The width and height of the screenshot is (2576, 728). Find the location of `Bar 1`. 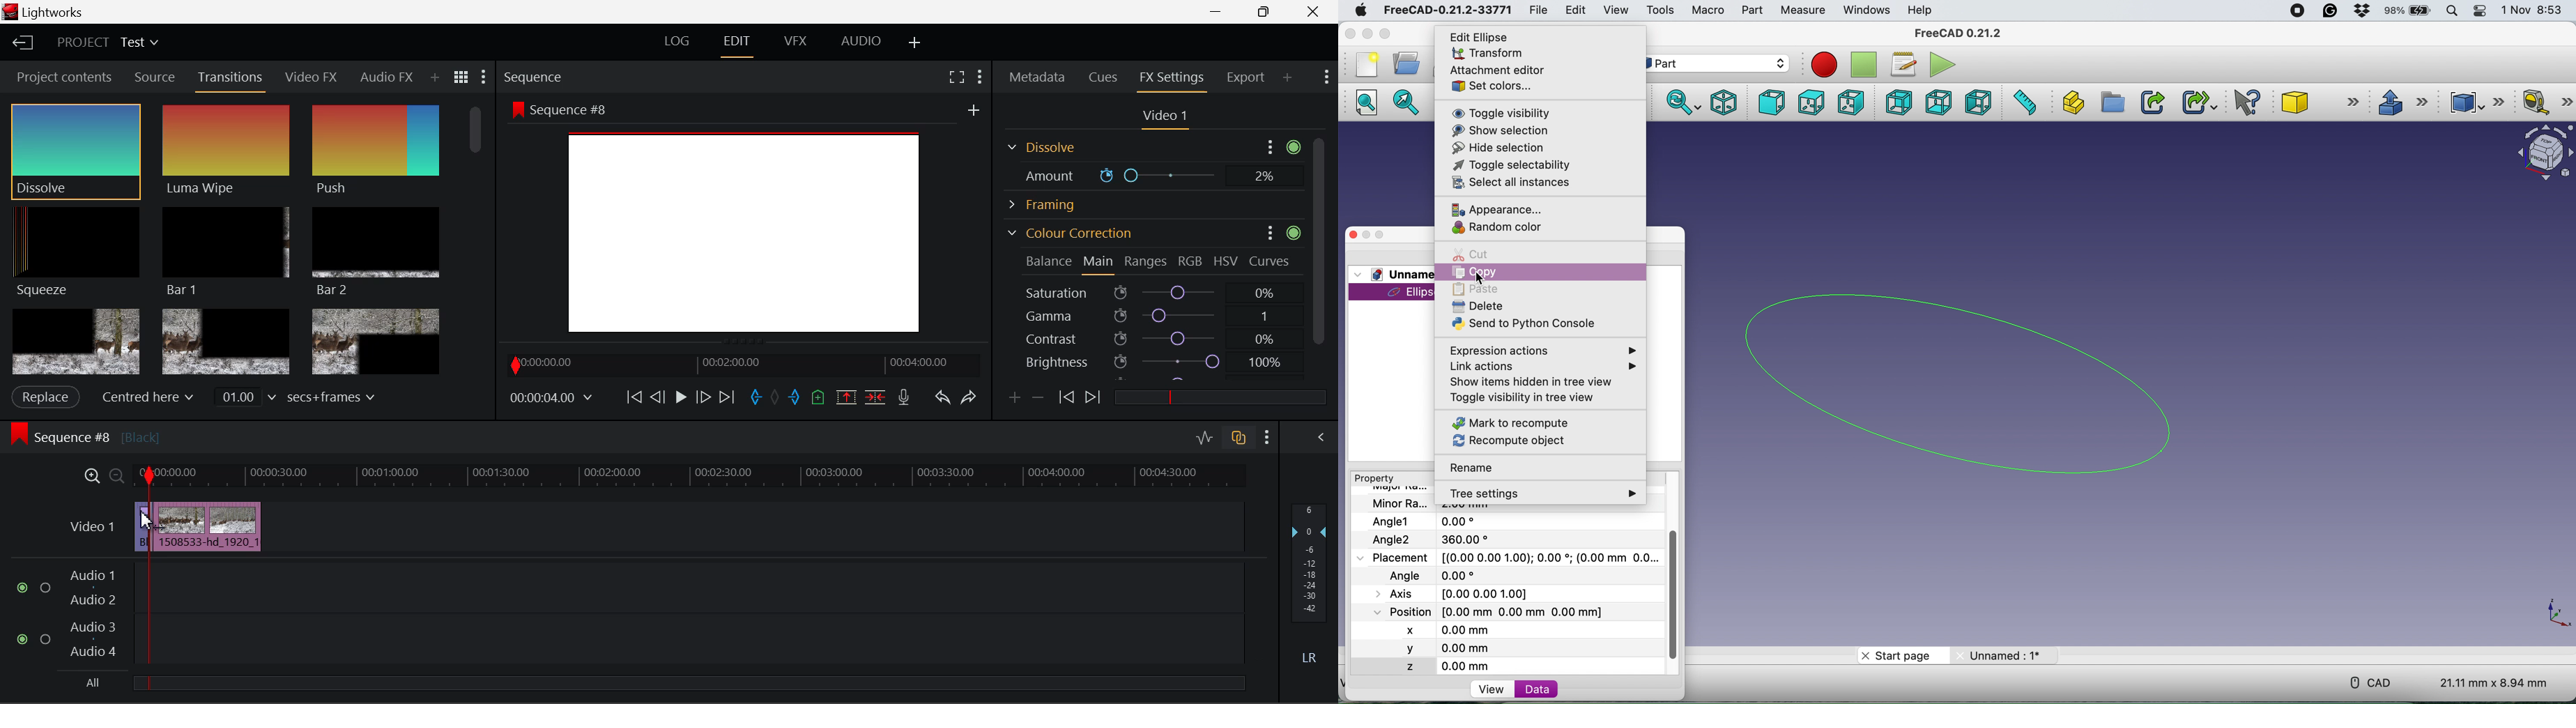

Bar 1 is located at coordinates (222, 252).